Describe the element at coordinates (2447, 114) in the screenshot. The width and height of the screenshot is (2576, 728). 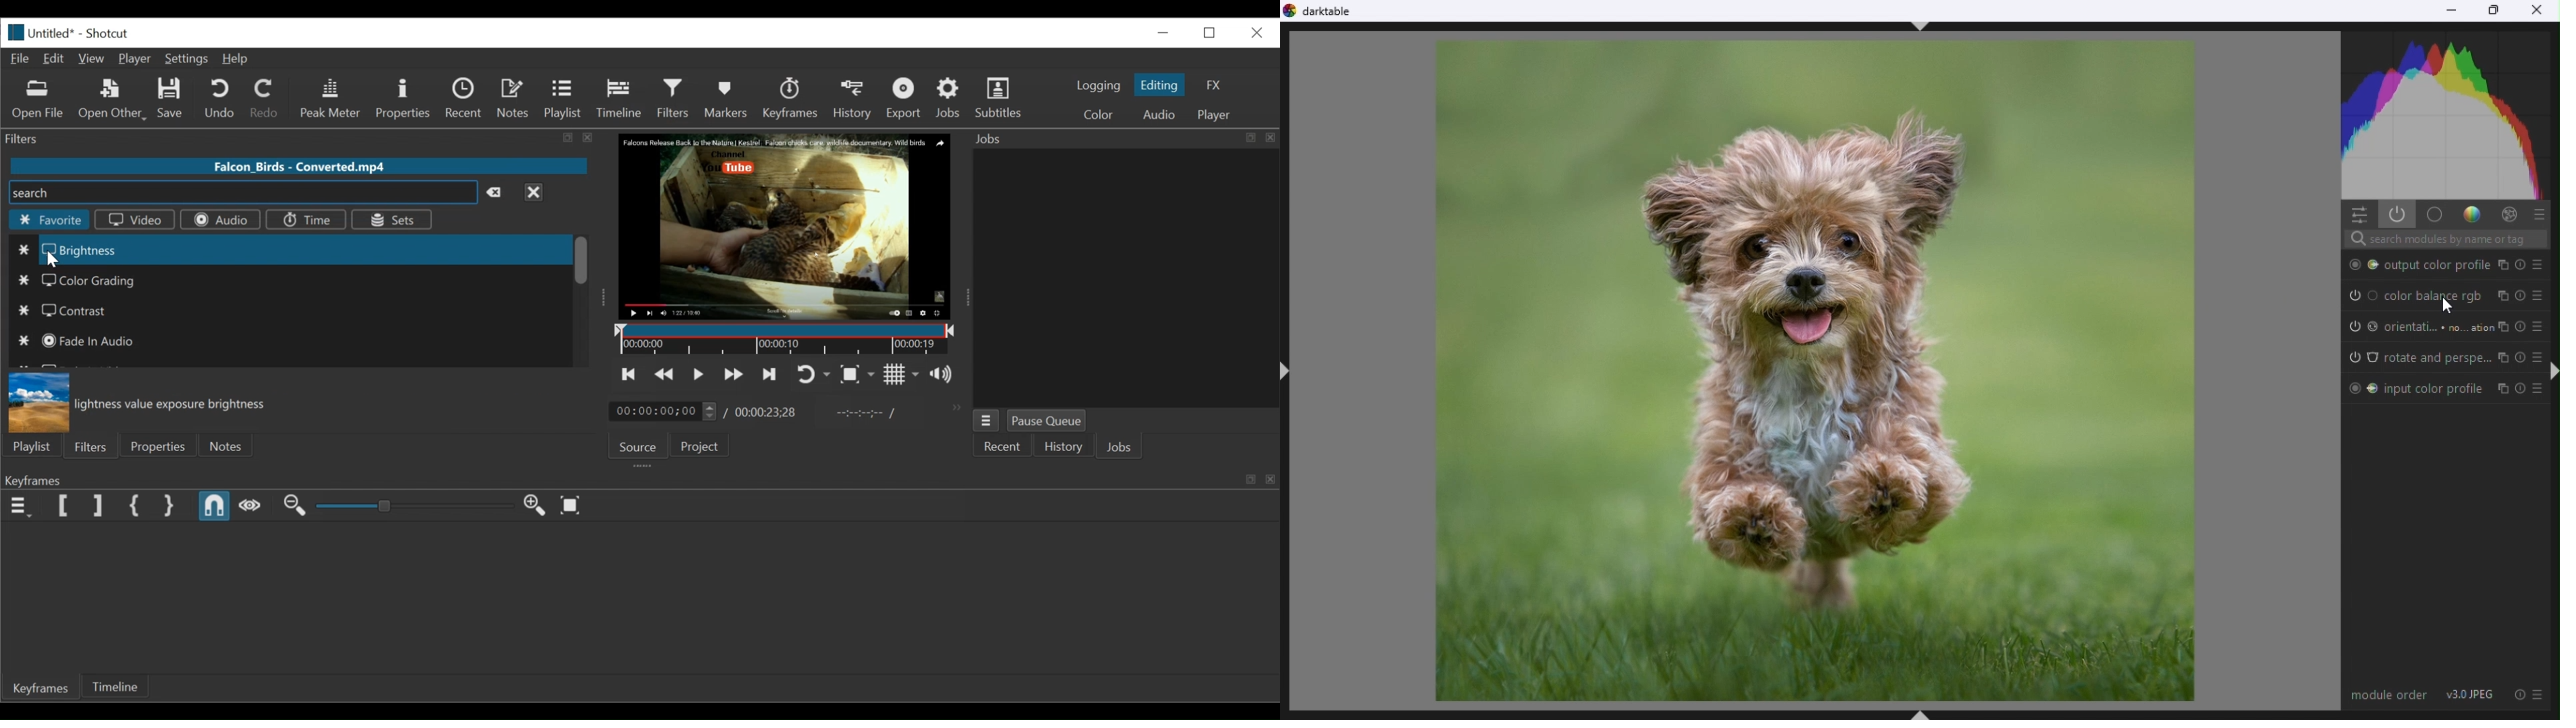
I see `Histogram` at that location.